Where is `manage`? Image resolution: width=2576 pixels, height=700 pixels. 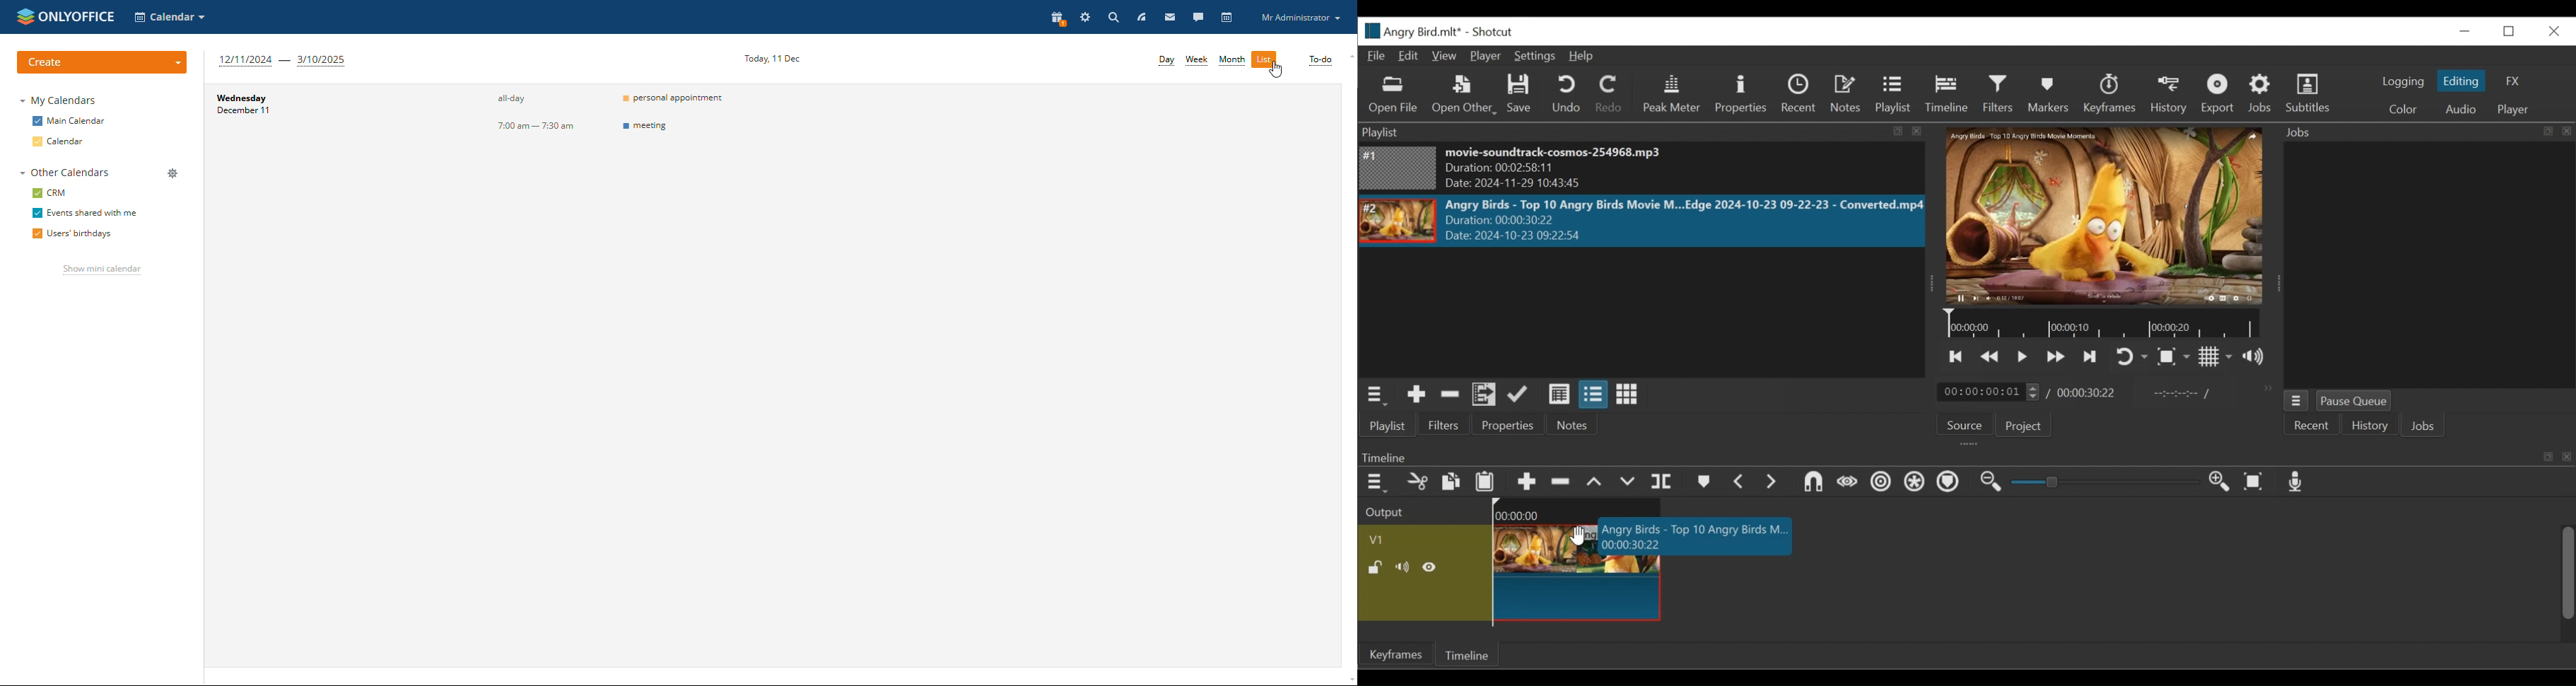
manage is located at coordinates (173, 173).